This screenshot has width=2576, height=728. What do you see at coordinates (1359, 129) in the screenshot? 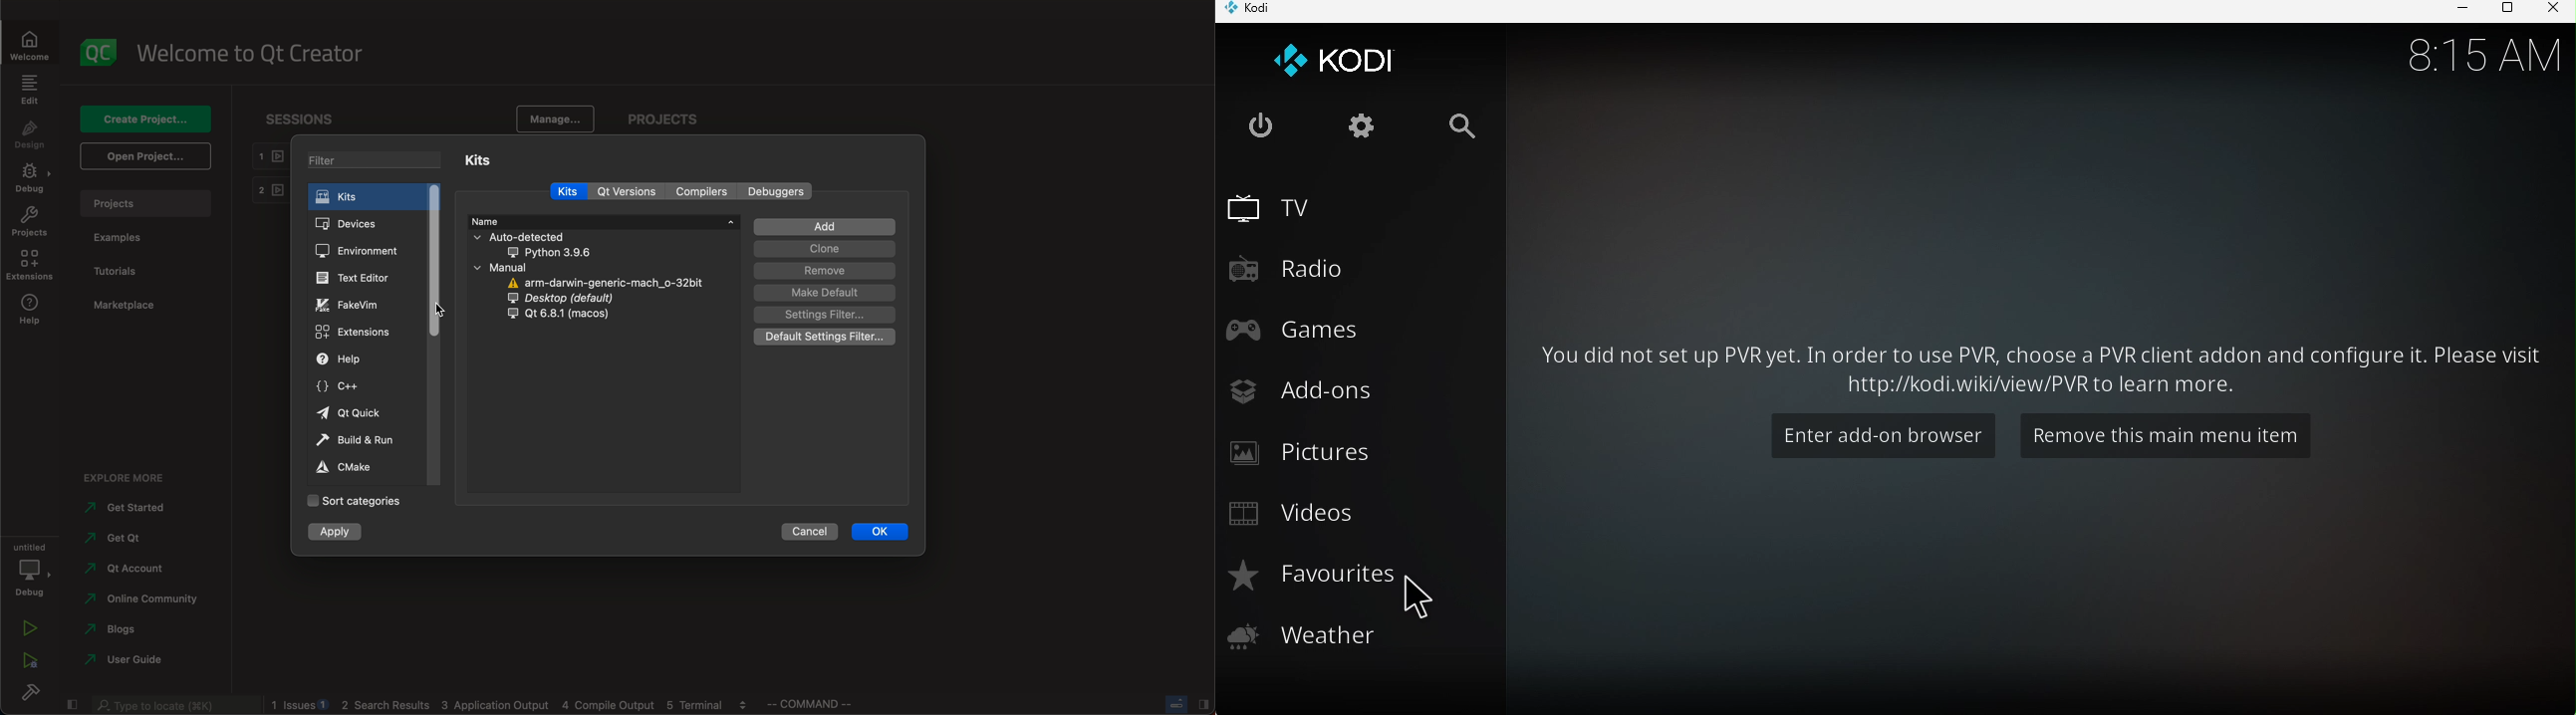
I see `Settings` at bounding box center [1359, 129].